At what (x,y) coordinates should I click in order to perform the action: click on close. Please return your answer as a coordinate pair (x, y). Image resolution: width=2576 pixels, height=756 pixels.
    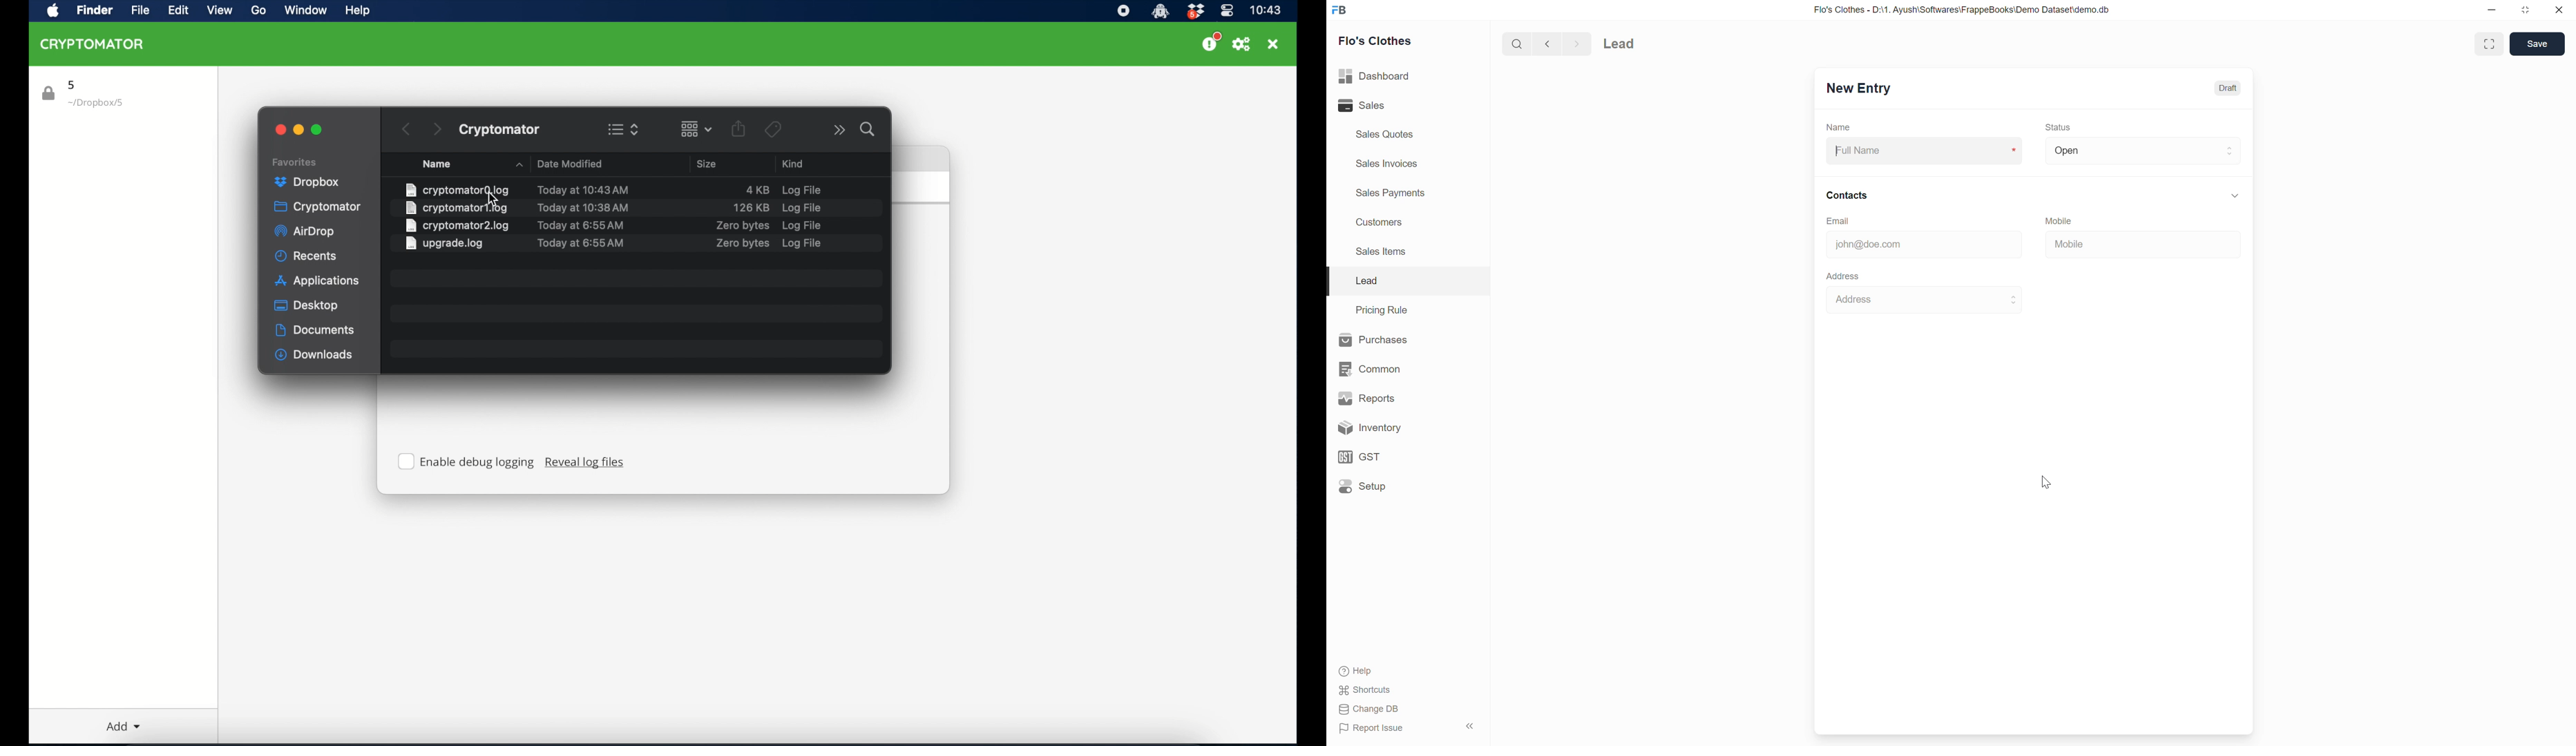
    Looking at the image, I should click on (2558, 10).